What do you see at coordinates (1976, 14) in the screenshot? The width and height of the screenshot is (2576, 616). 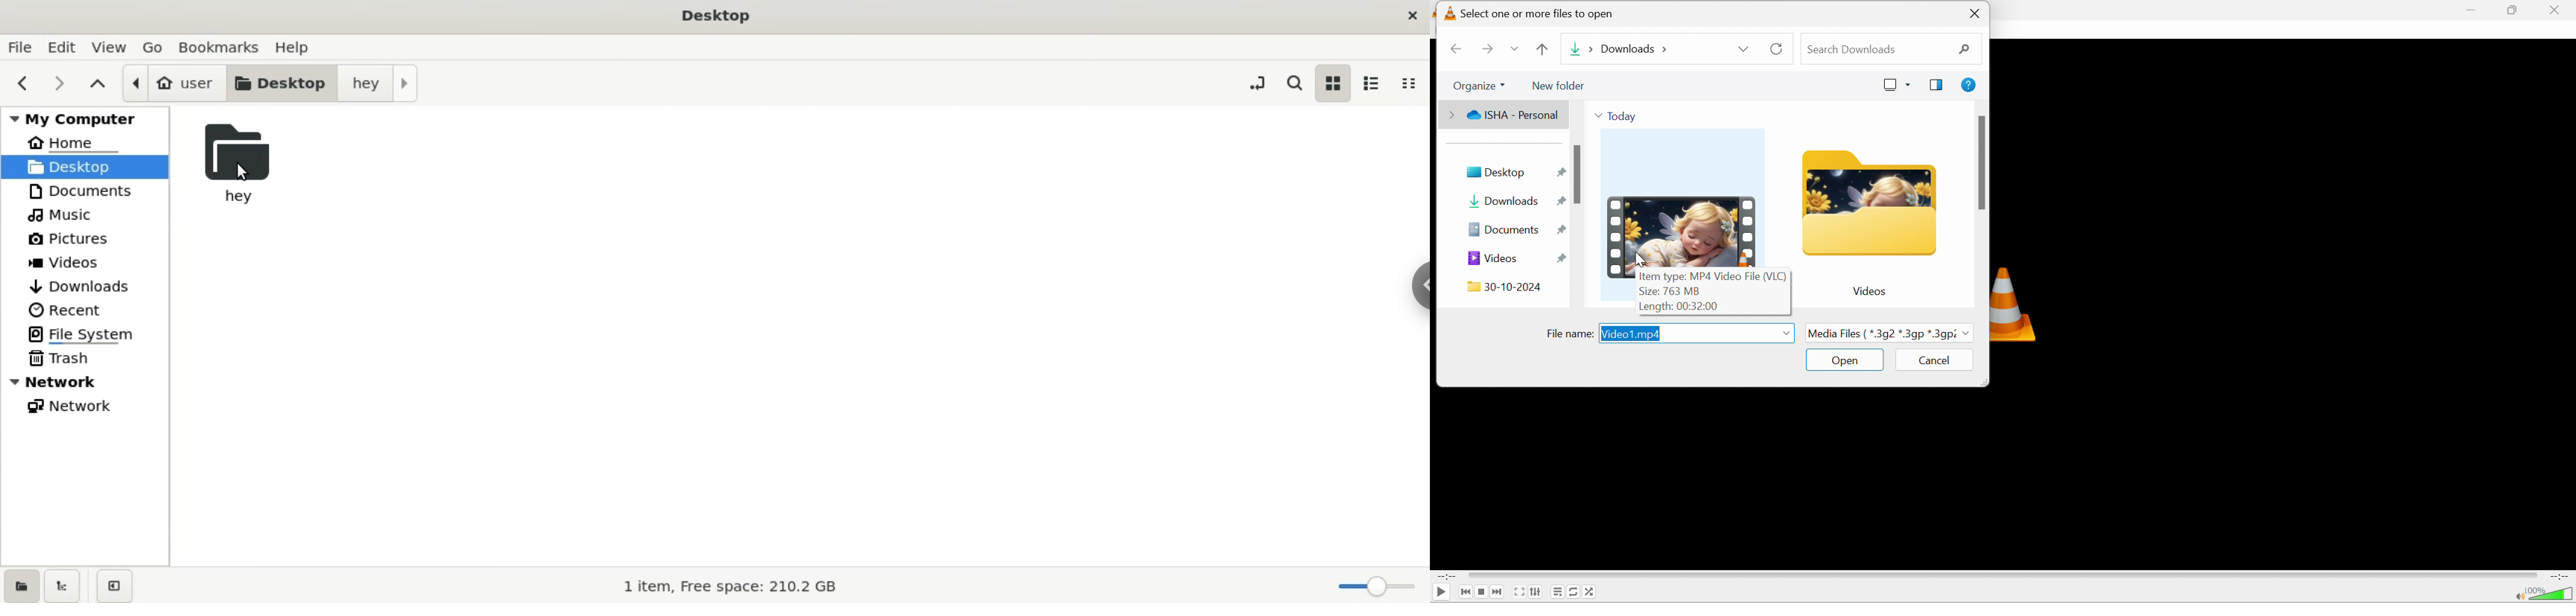 I see `Close` at bounding box center [1976, 14].